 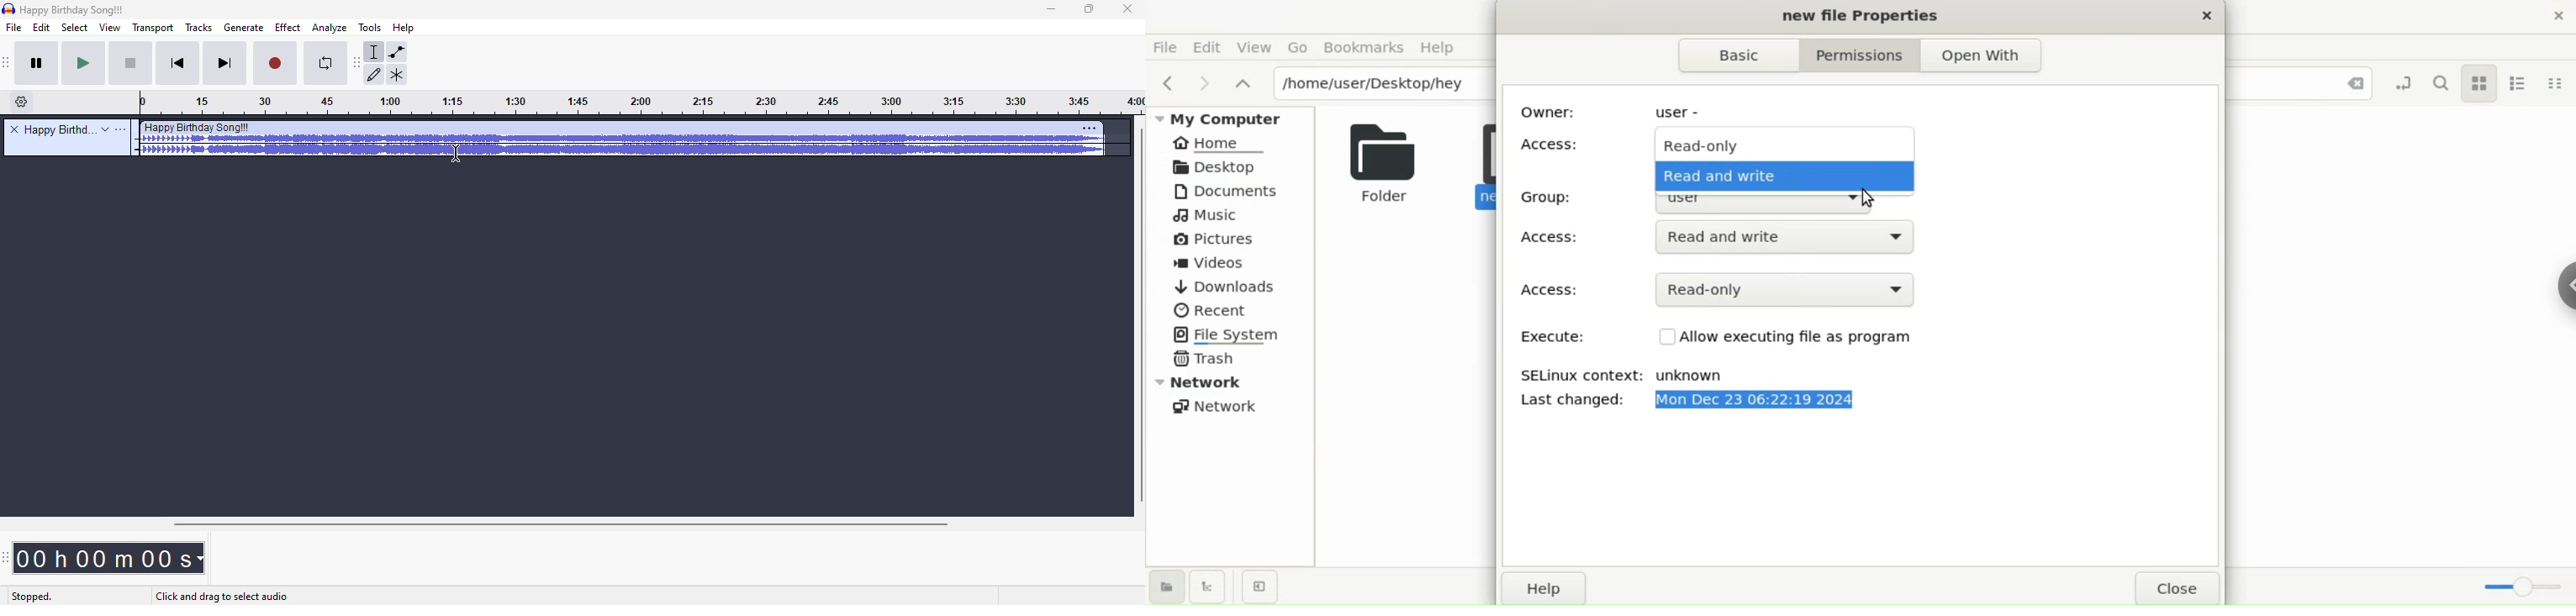 What do you see at coordinates (105, 129) in the screenshot?
I see `expand` at bounding box center [105, 129].